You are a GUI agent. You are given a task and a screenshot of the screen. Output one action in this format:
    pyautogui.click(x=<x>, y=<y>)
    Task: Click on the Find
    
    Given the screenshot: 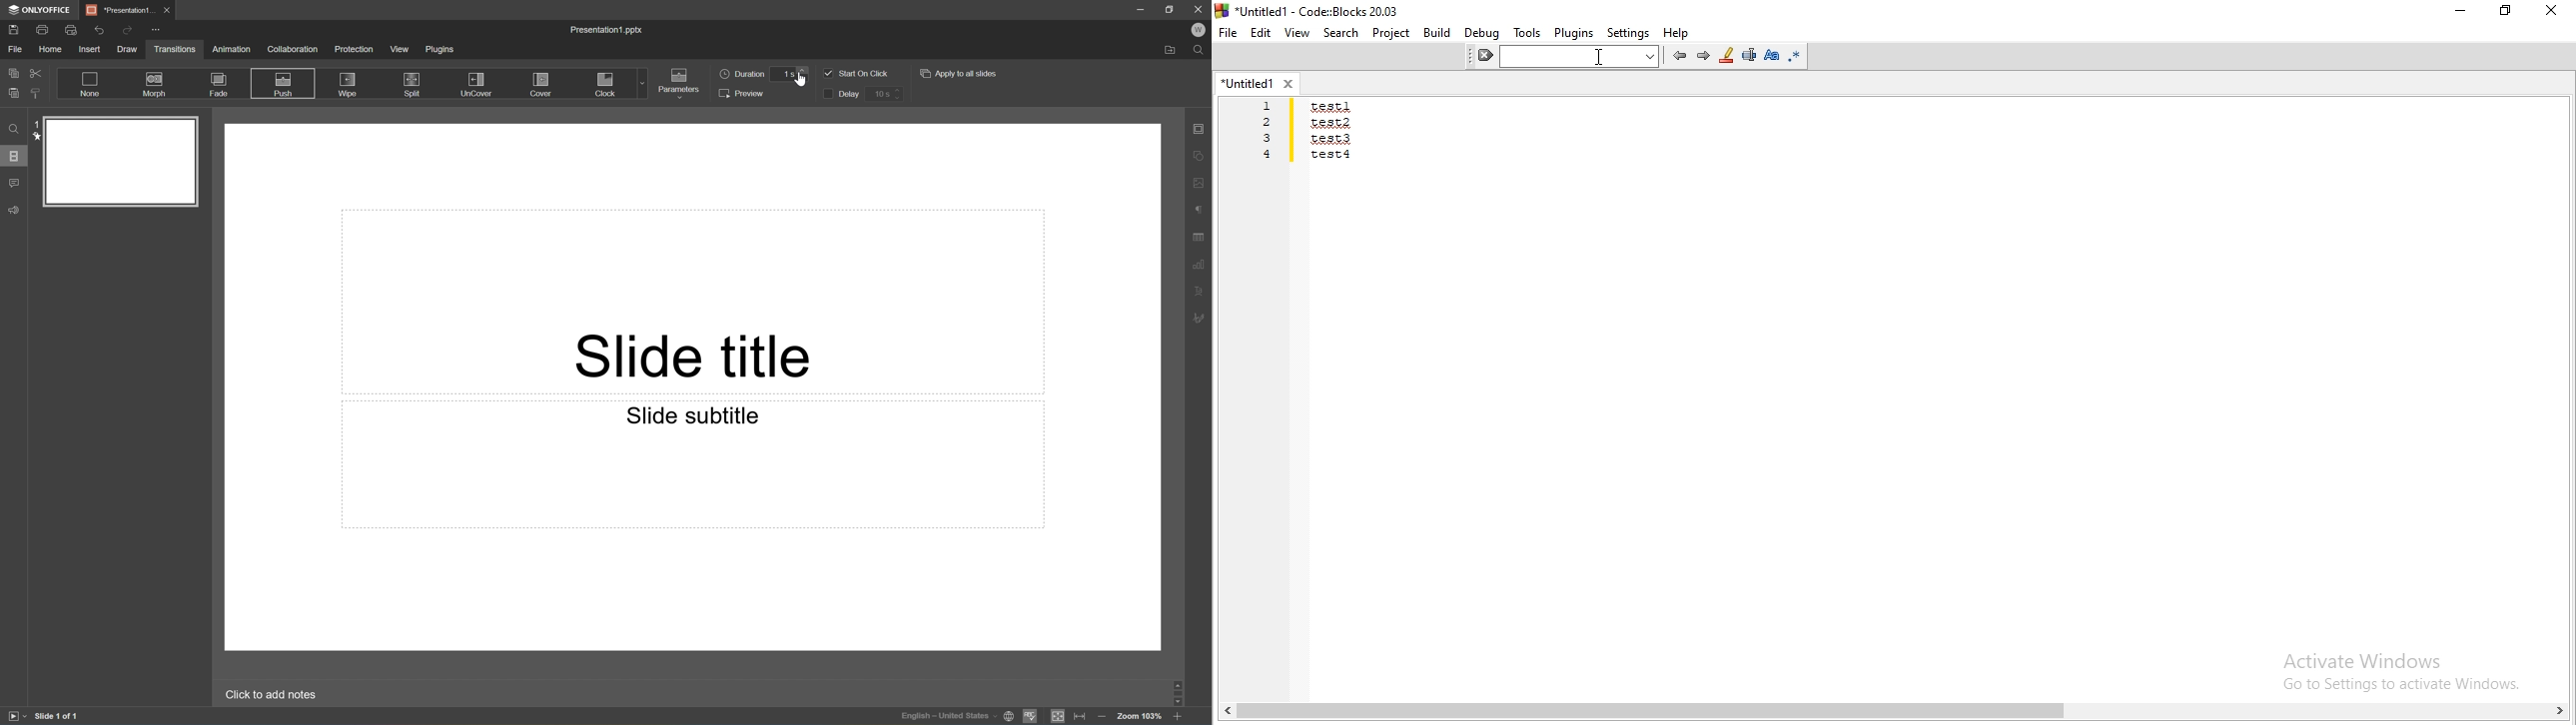 What is the action you would take?
    pyautogui.click(x=14, y=129)
    